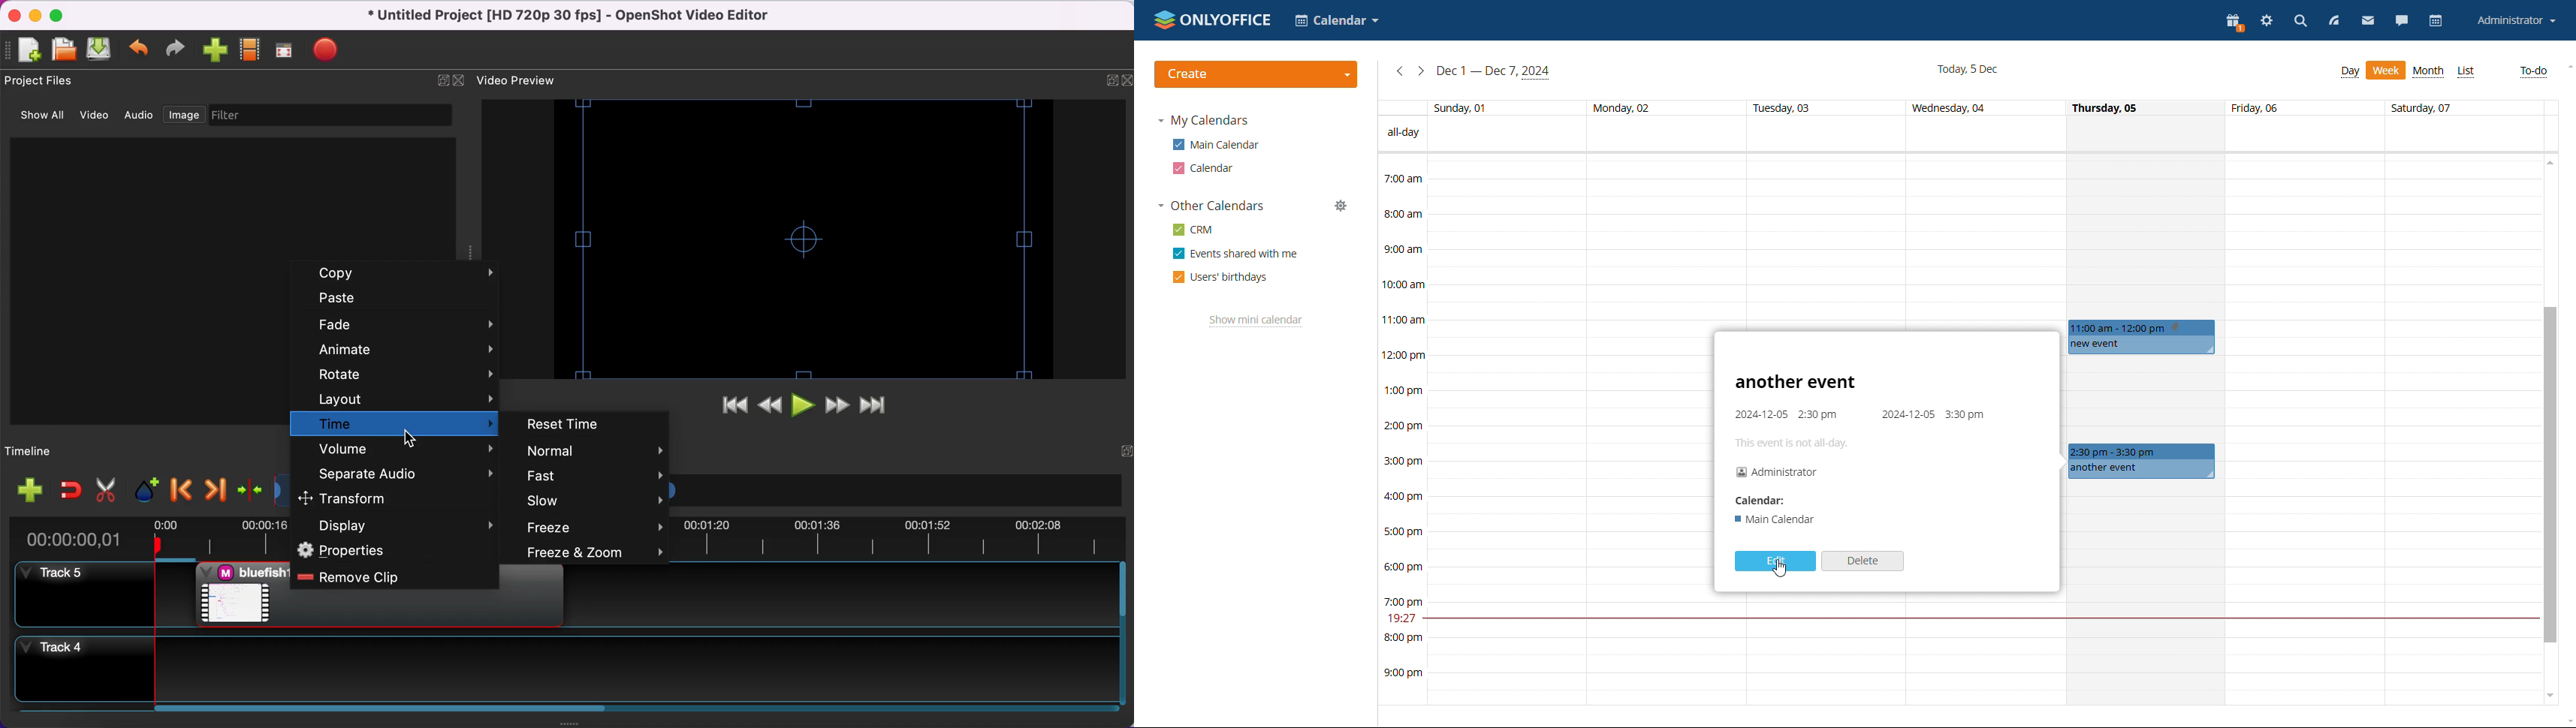  Describe the element at coordinates (96, 117) in the screenshot. I see `video` at that location.